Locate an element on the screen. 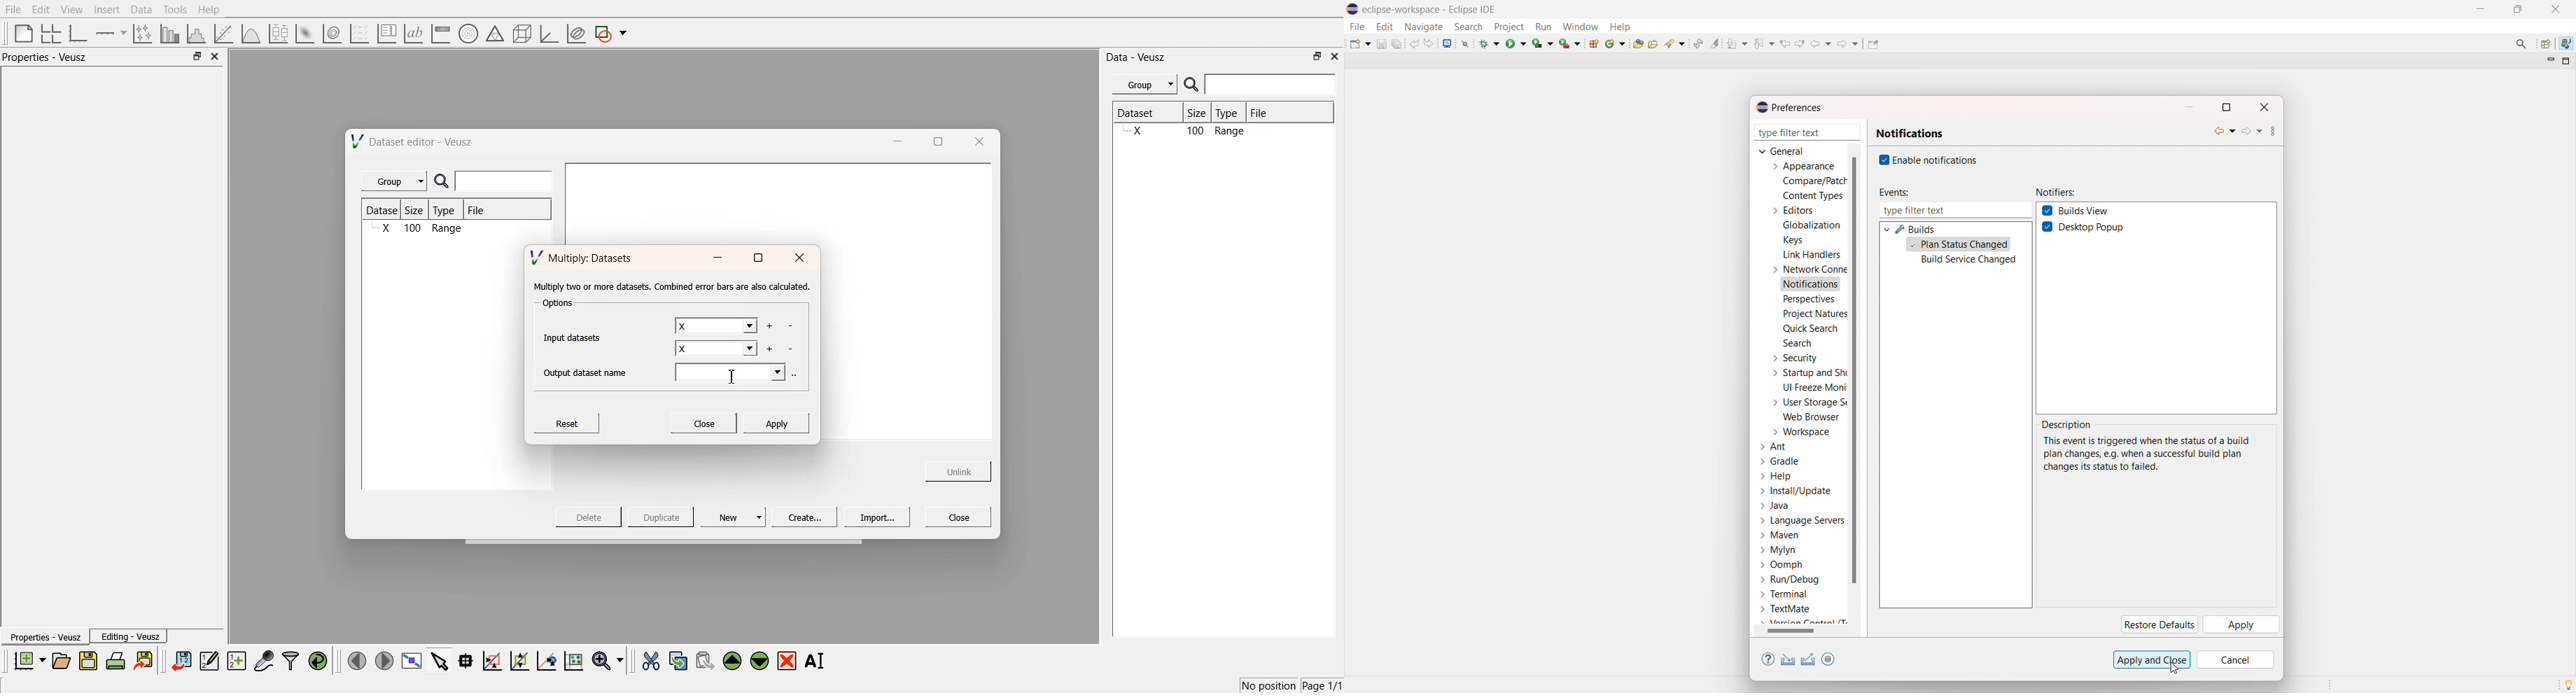 The image size is (2576, 700). builds is located at coordinates (1916, 229).